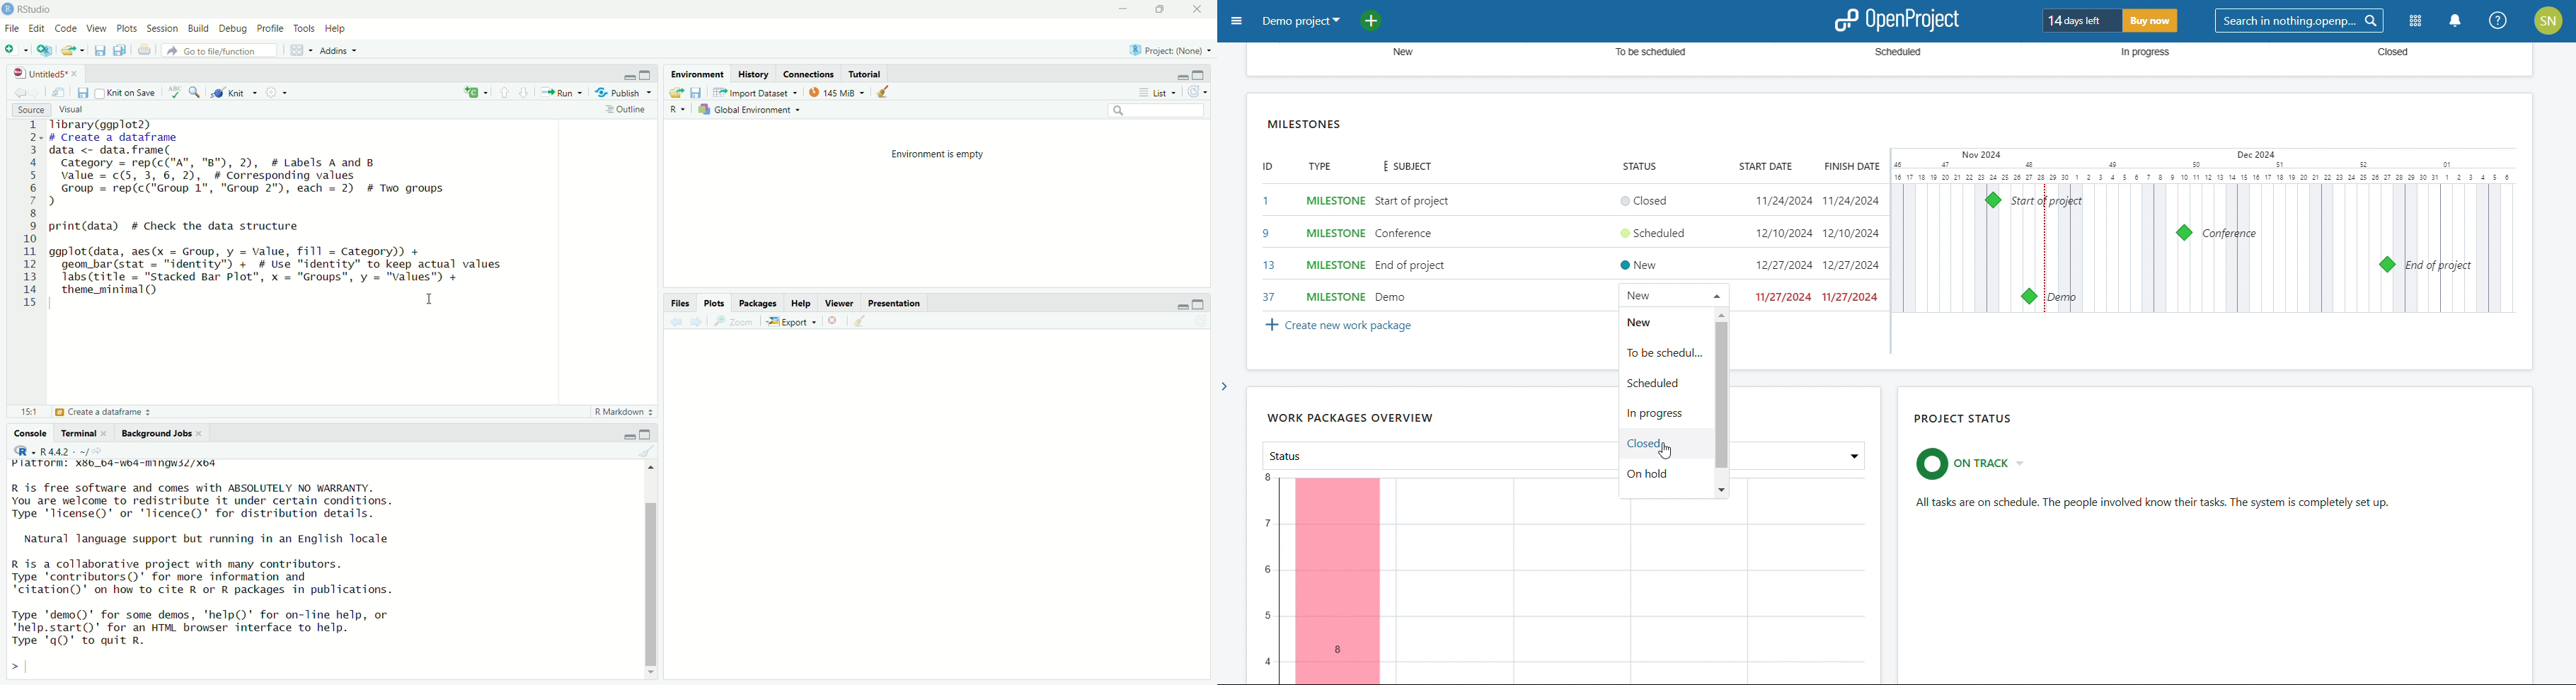 The width and height of the screenshot is (2576, 700). What do you see at coordinates (839, 303) in the screenshot?
I see `Viewer` at bounding box center [839, 303].